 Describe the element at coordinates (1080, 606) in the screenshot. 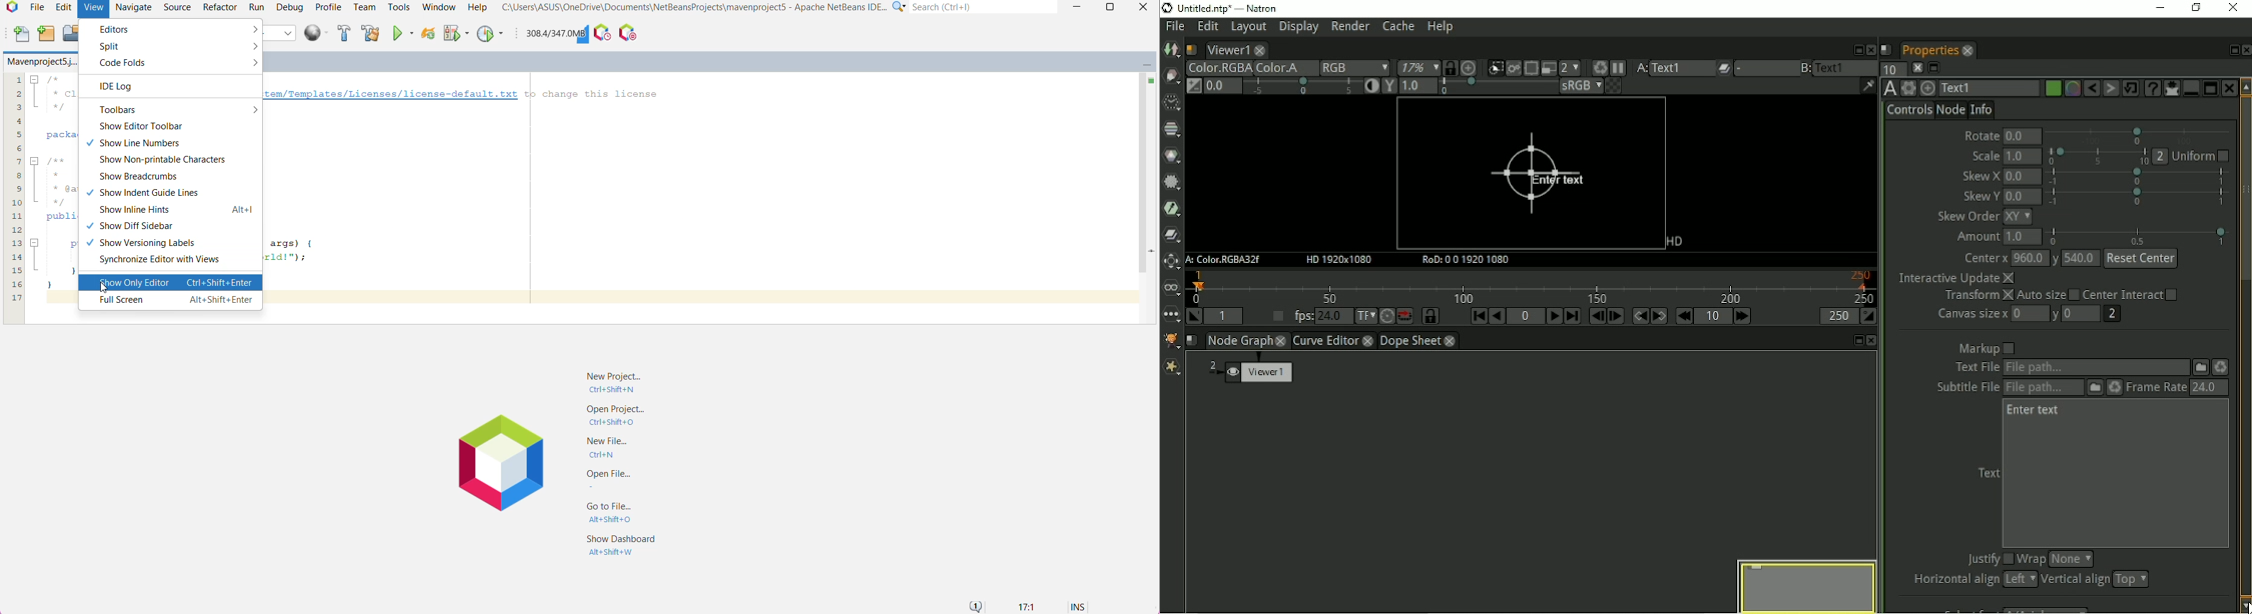

I see `INS` at that location.